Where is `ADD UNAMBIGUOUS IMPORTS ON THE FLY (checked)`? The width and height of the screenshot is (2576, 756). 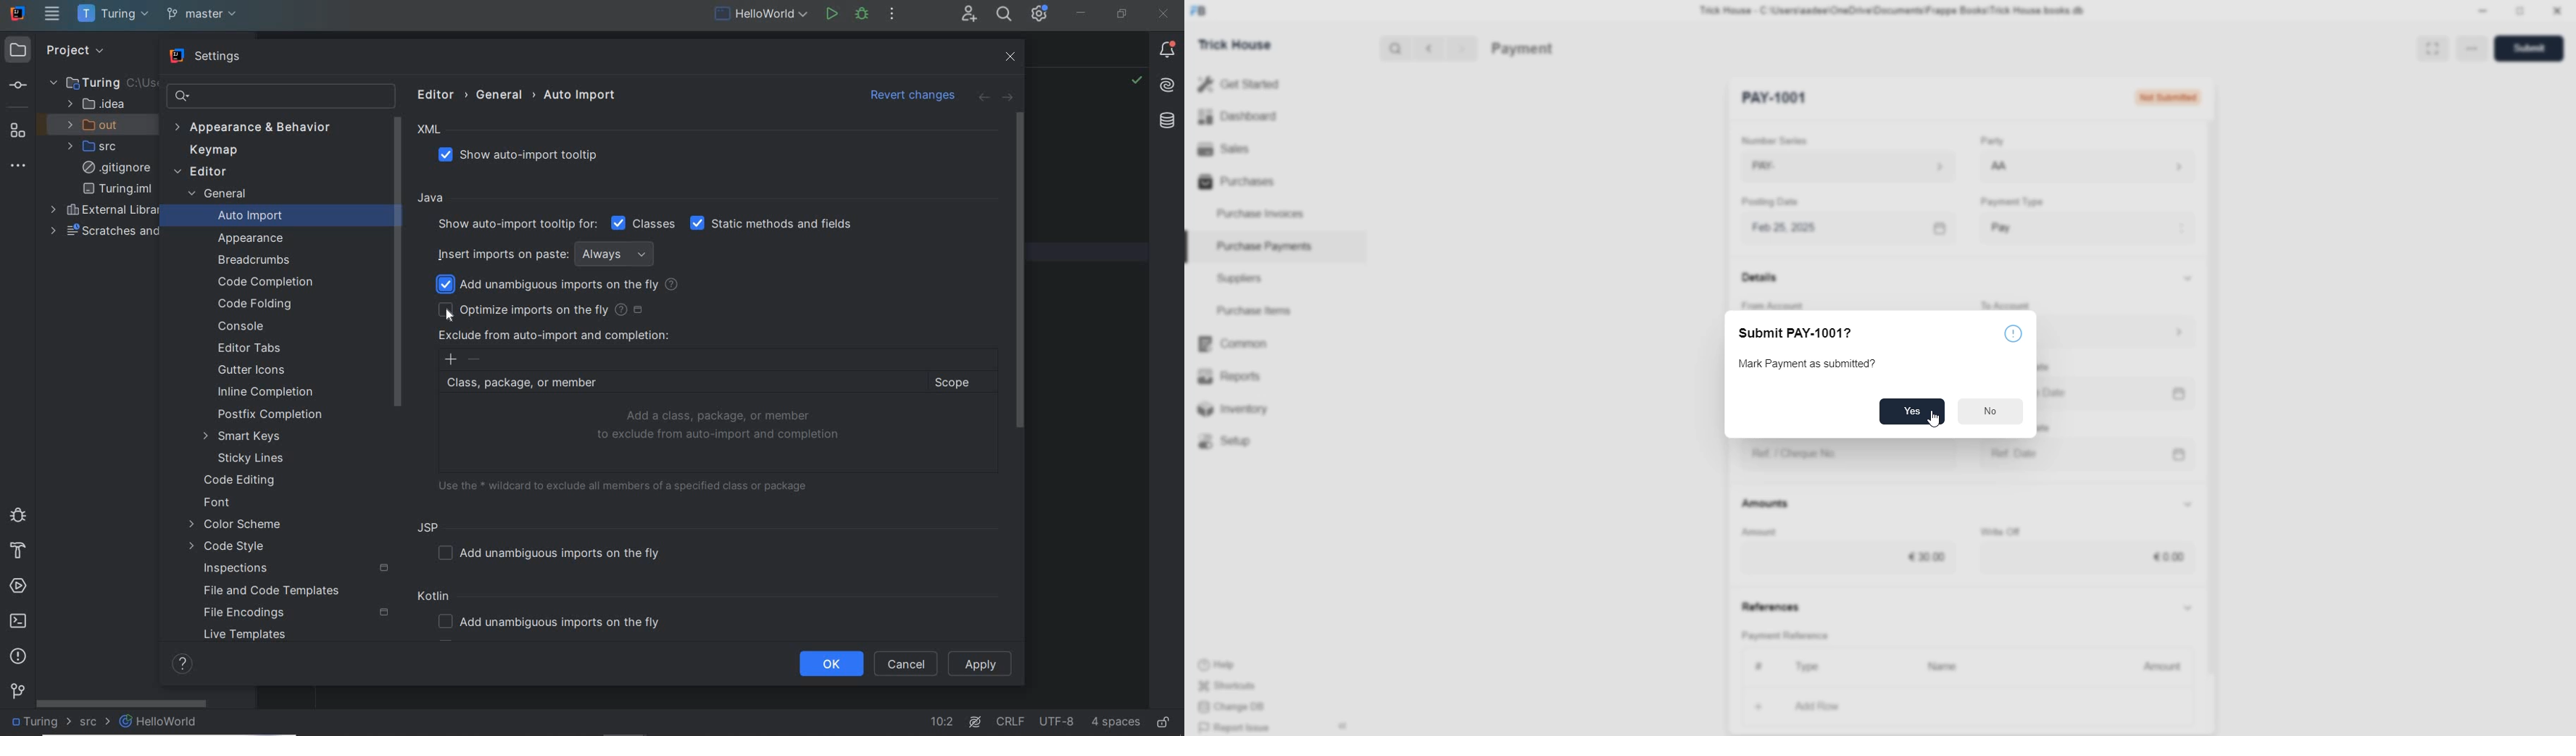 ADD UNAMBIGUOUS IMPORTS ON THE FLY (checked) is located at coordinates (560, 285).